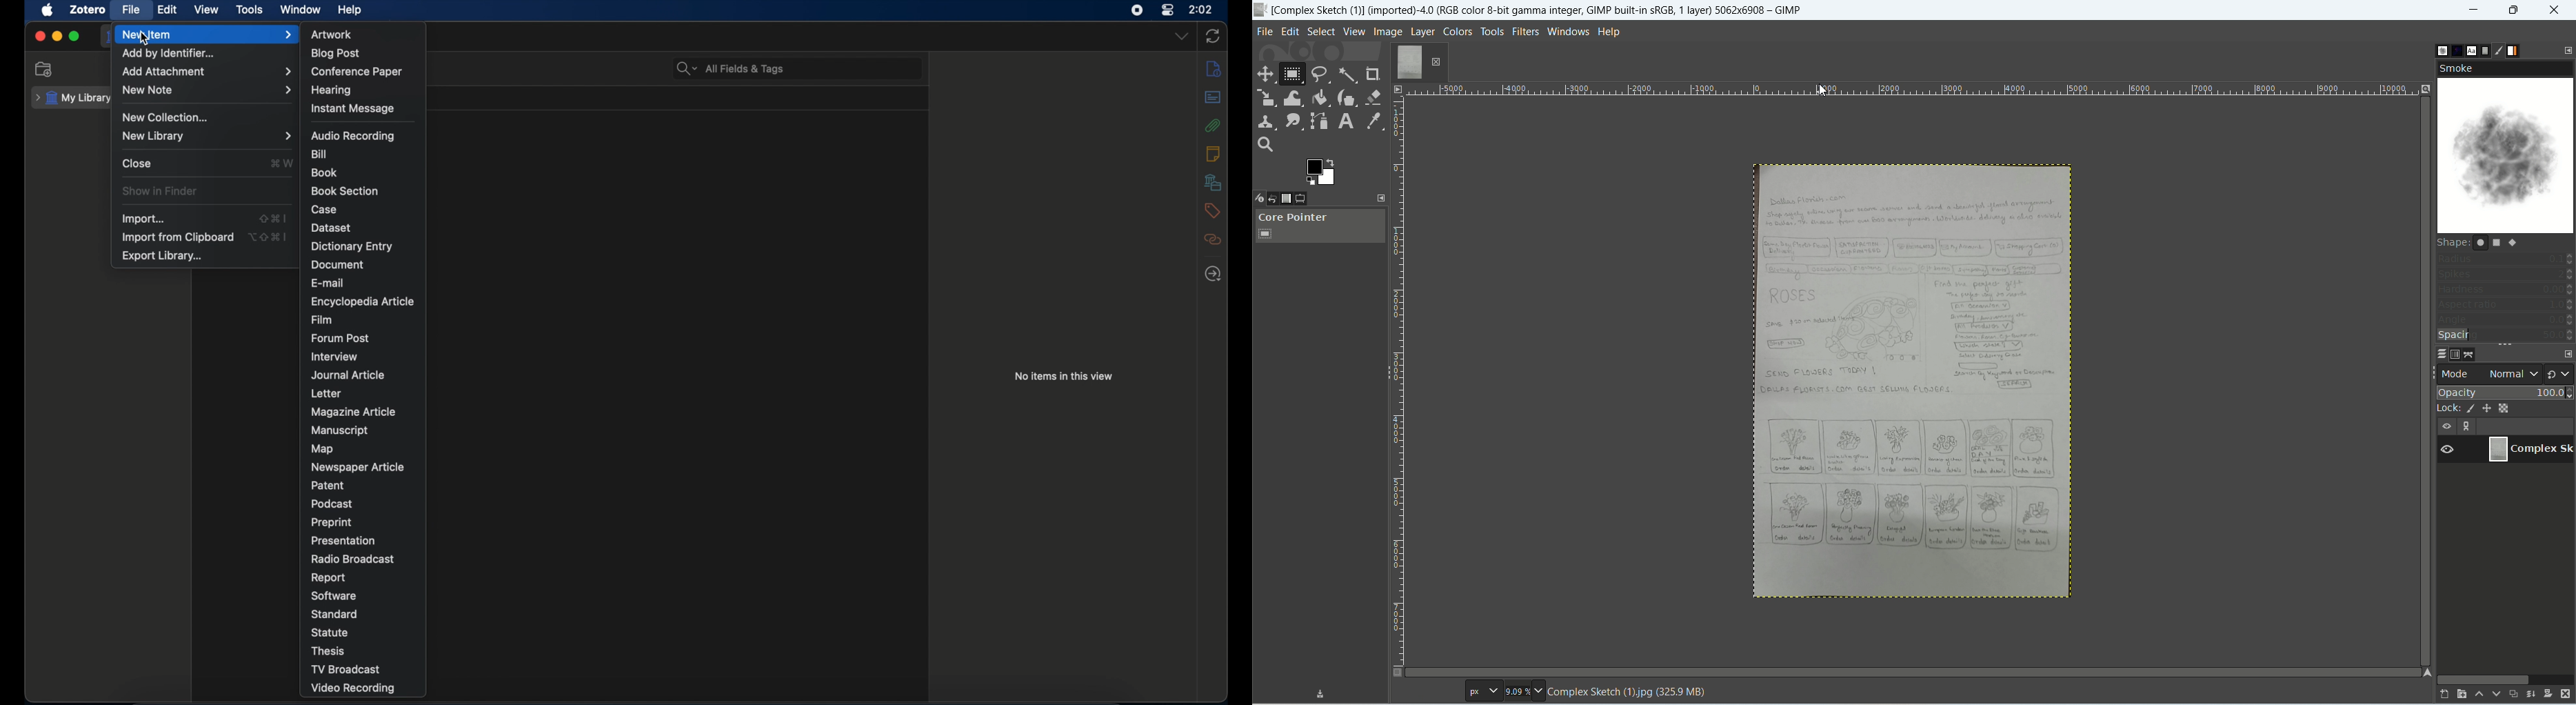 The height and width of the screenshot is (728, 2576). What do you see at coordinates (301, 10) in the screenshot?
I see `window` at bounding box center [301, 10].